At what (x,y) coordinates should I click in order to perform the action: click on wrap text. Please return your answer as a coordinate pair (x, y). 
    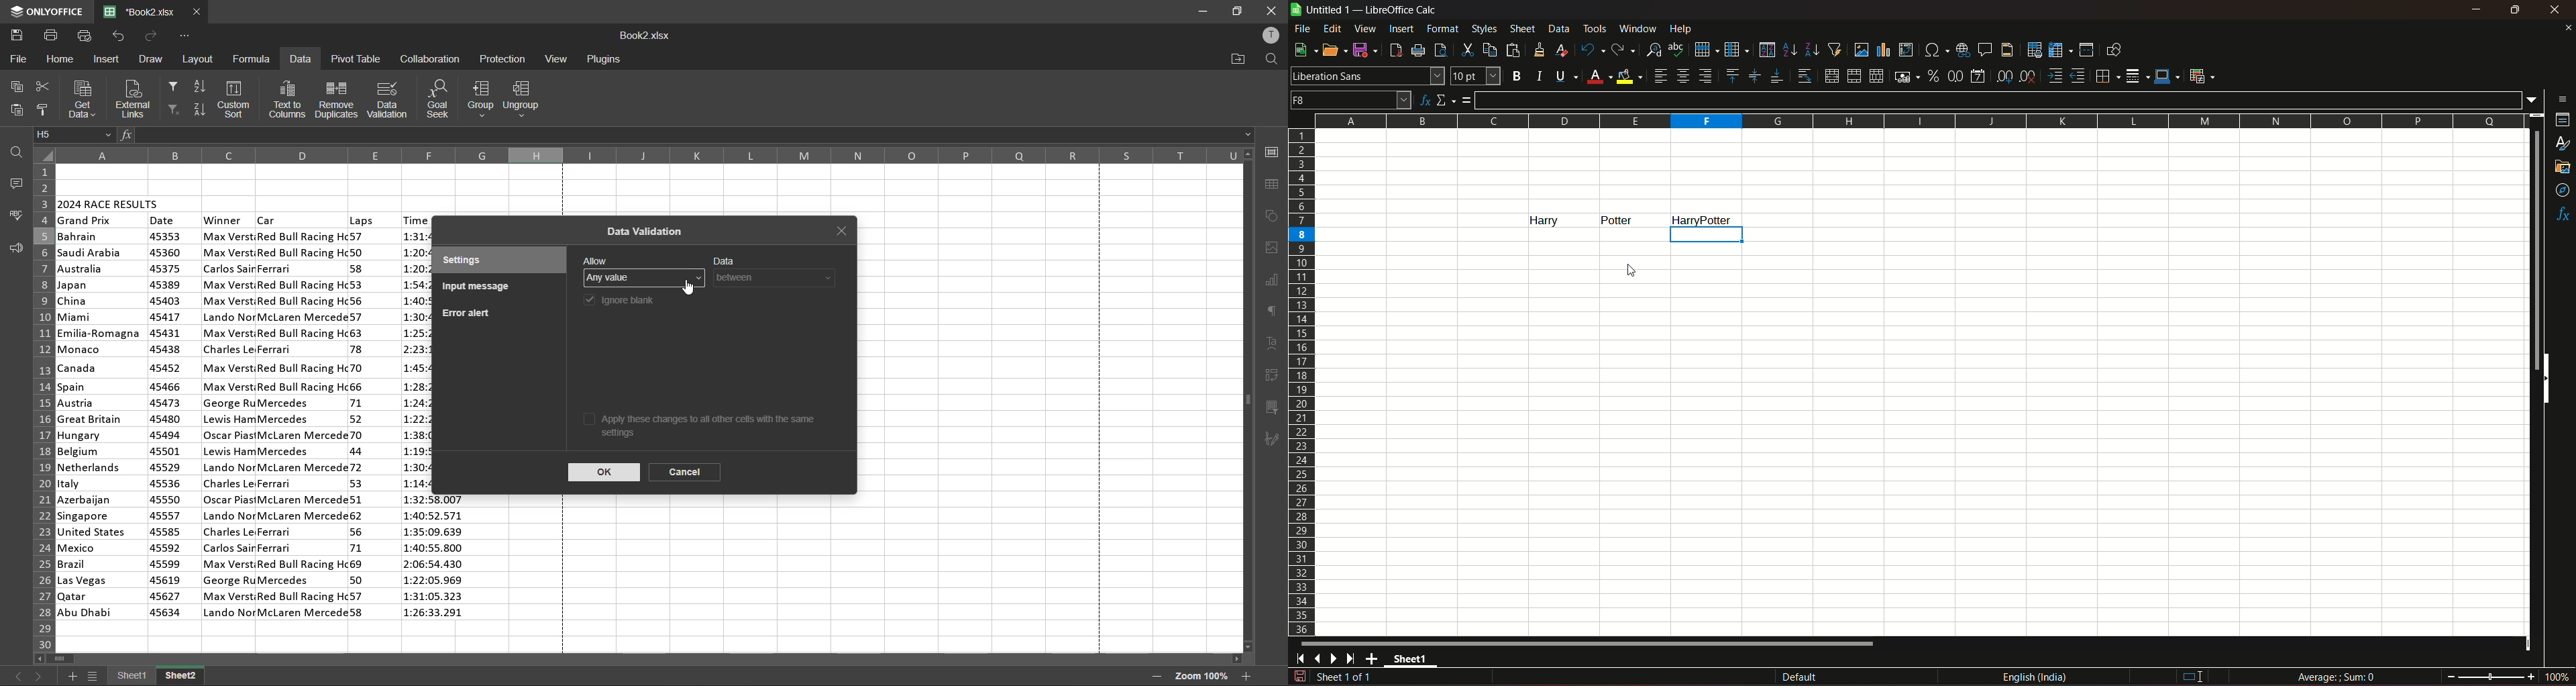
    Looking at the image, I should click on (1804, 77).